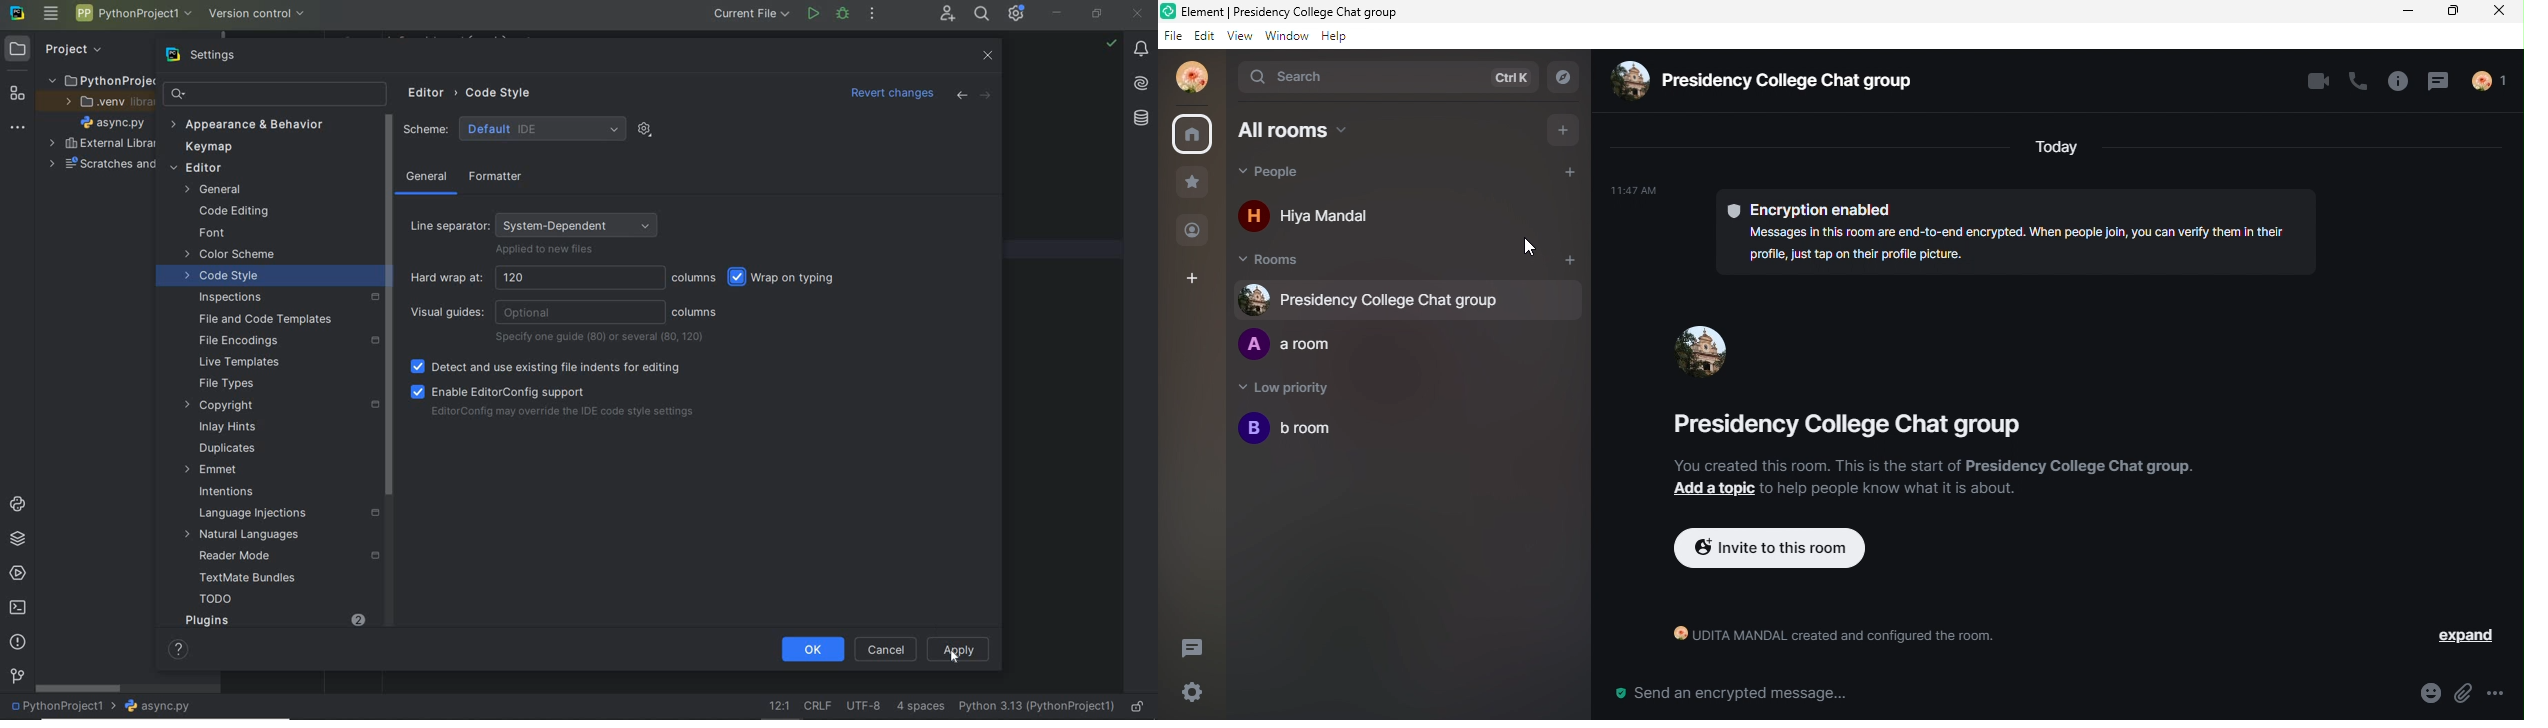  Describe the element at coordinates (1329, 176) in the screenshot. I see `people` at that location.